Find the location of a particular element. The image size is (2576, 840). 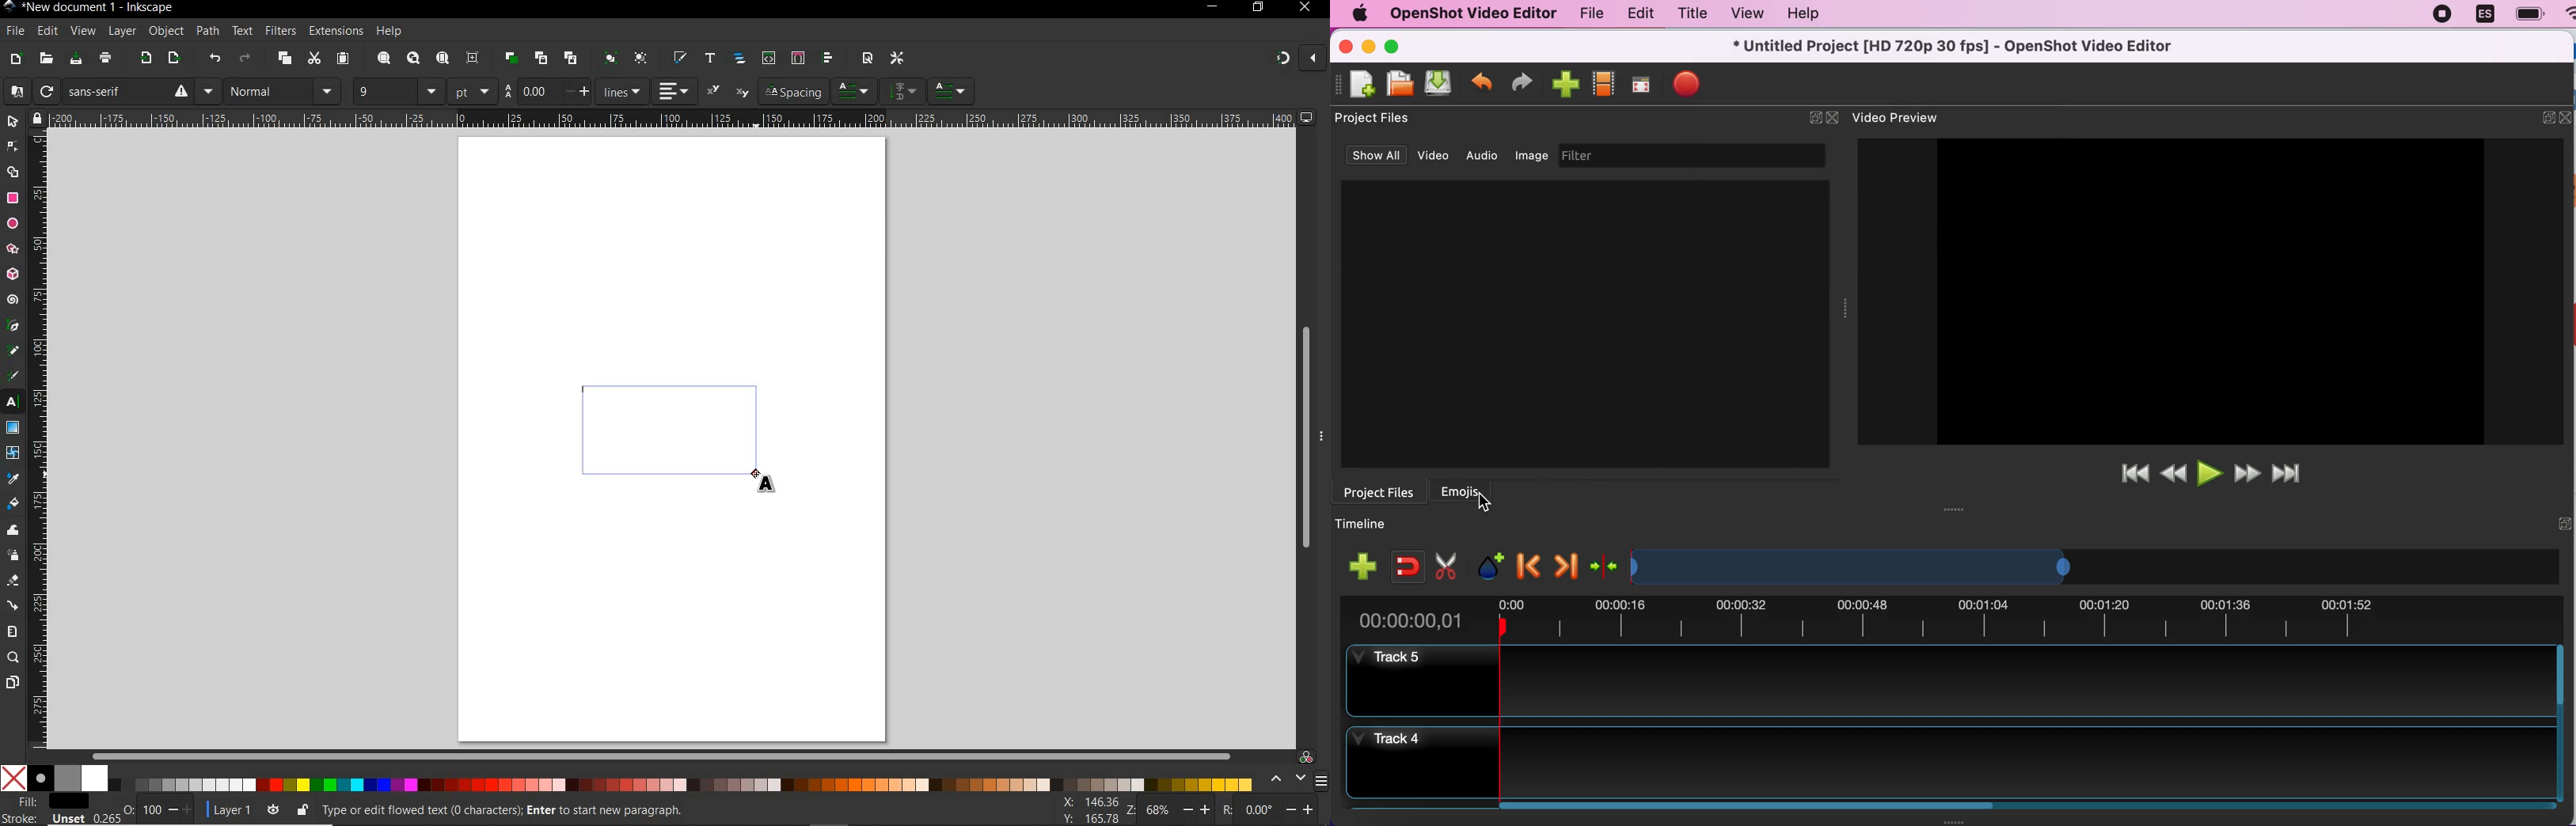

open selectors is located at coordinates (797, 58).